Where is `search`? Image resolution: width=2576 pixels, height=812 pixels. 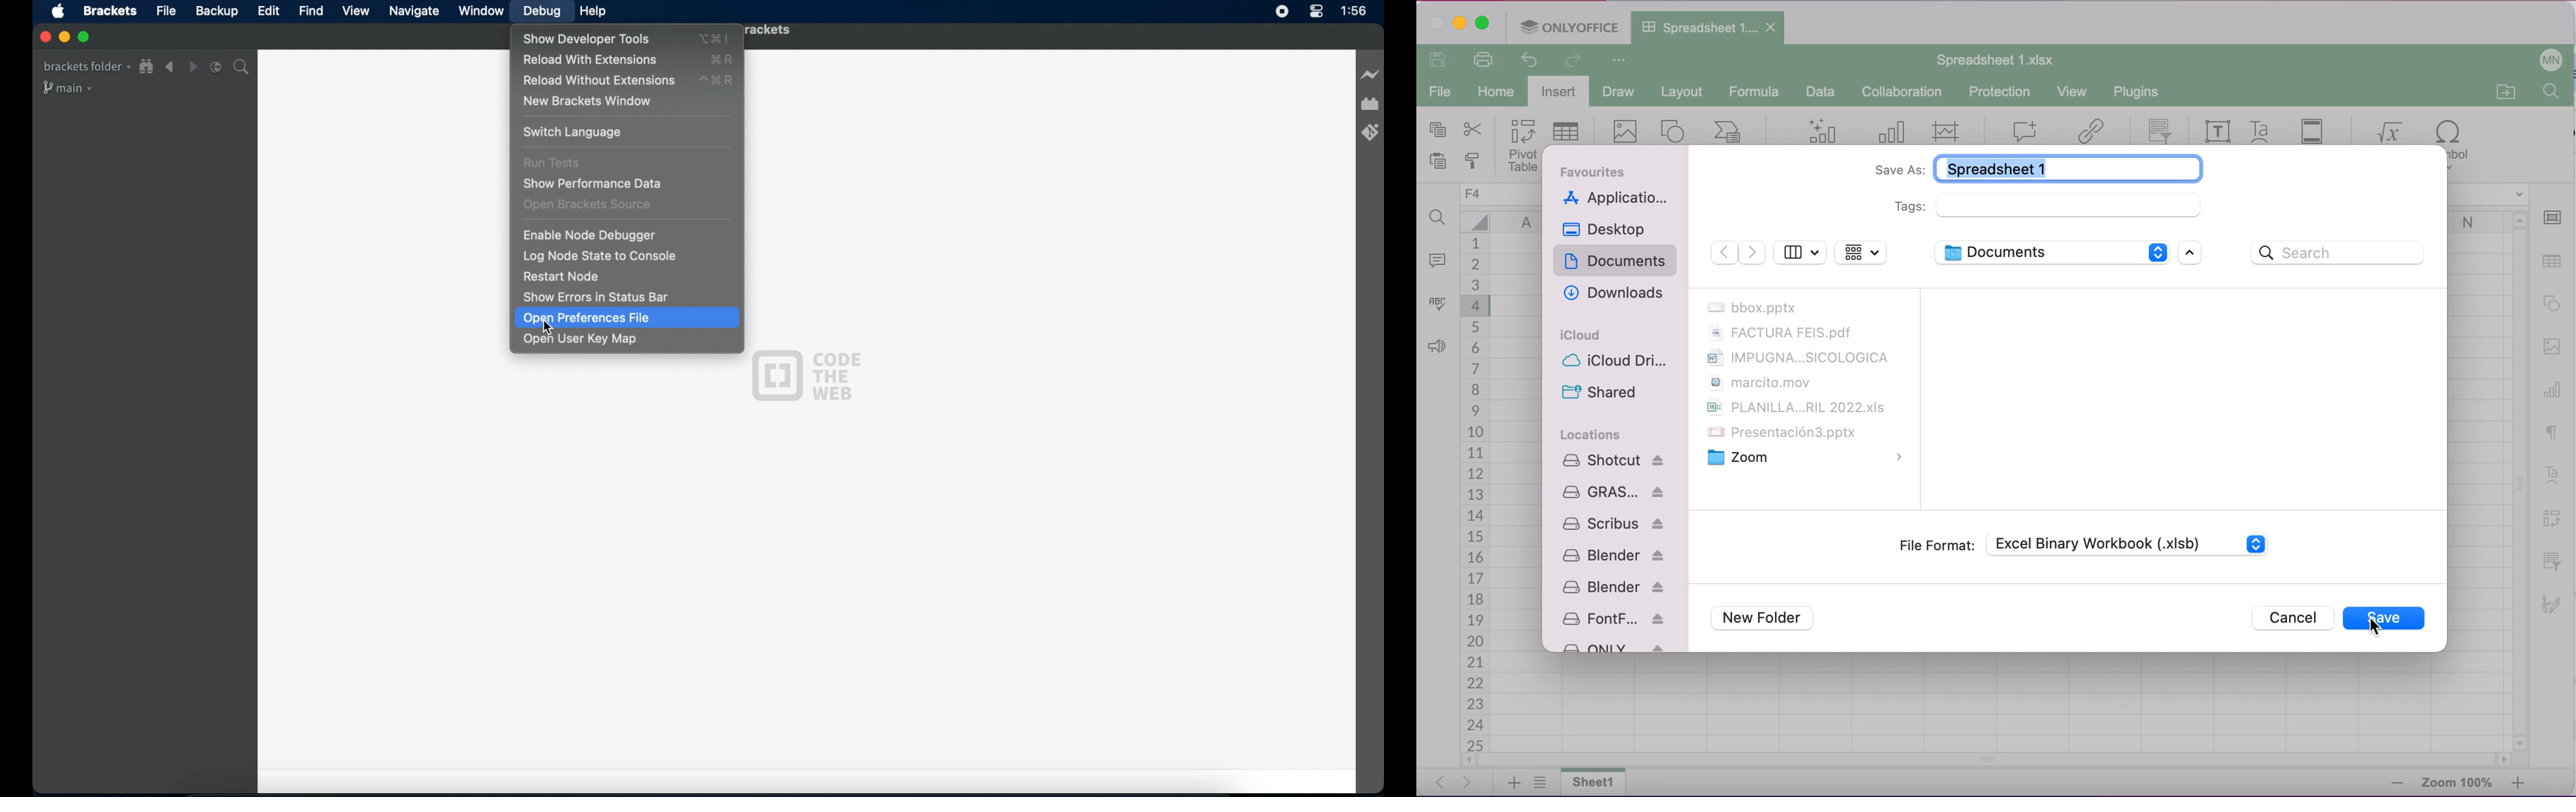 search is located at coordinates (2342, 254).